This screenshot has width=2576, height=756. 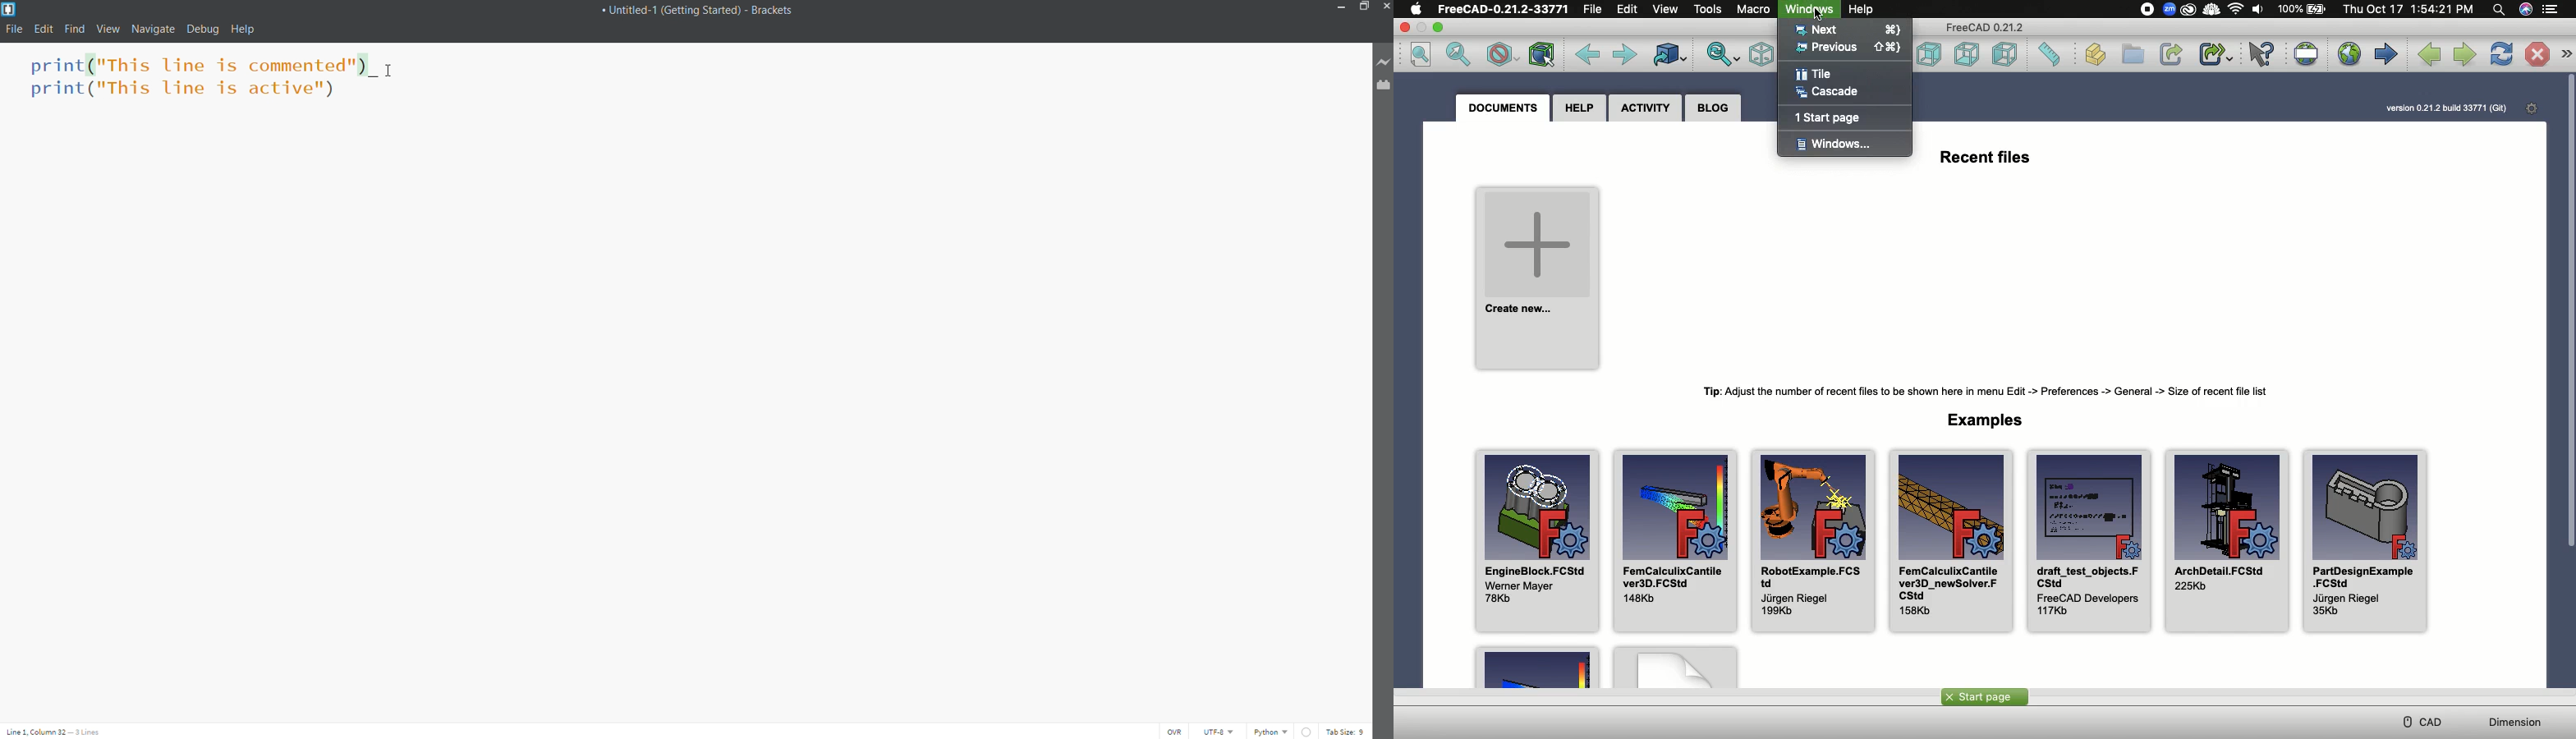 I want to click on Tip, so click(x=1986, y=391).